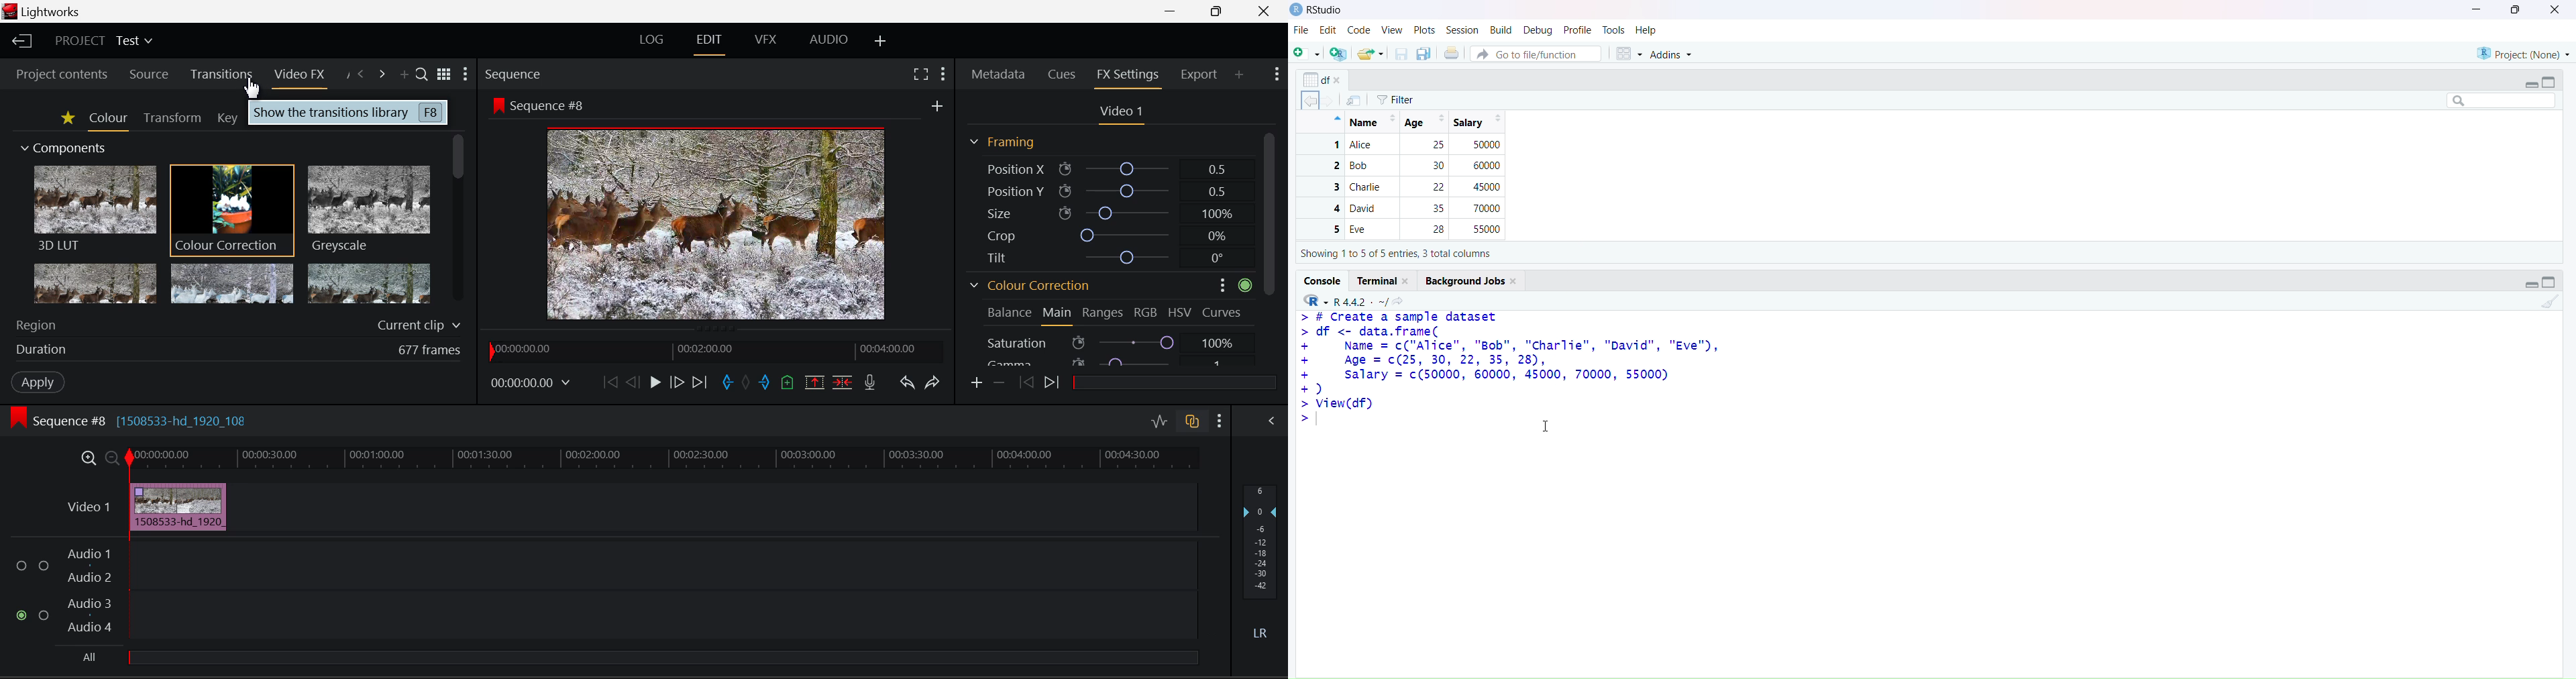  Describe the element at coordinates (1219, 11) in the screenshot. I see `Minimize` at that location.